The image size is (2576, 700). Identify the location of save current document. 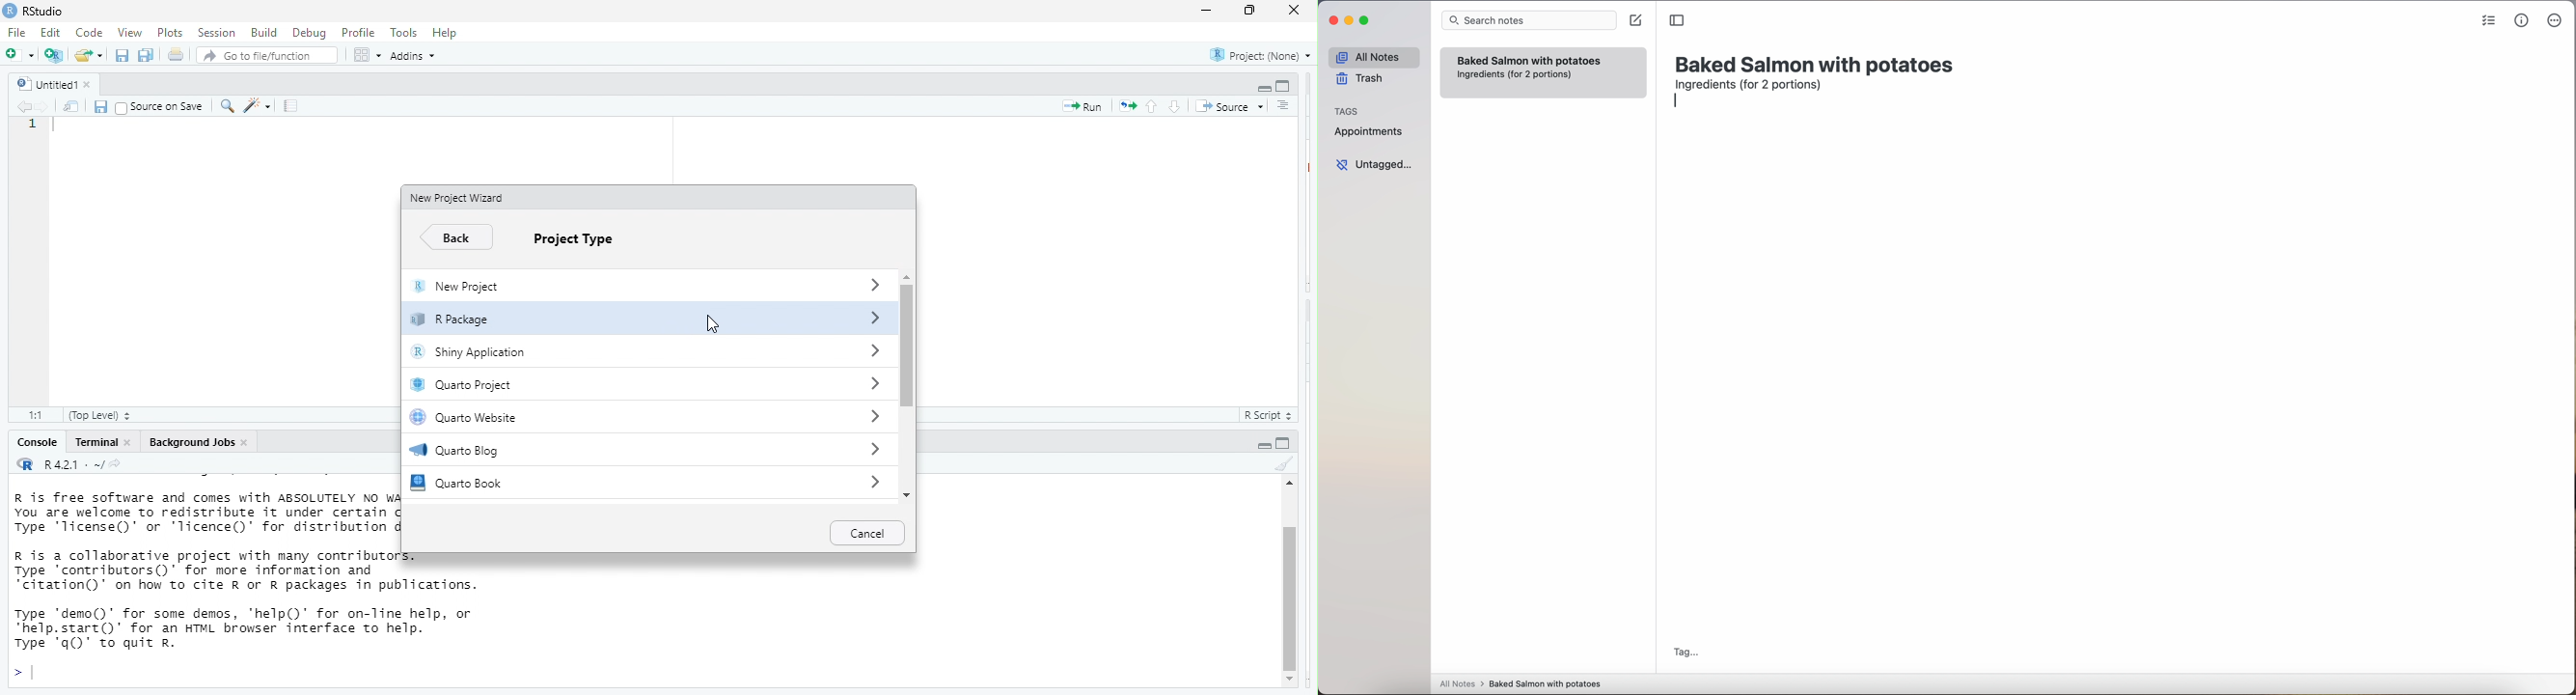
(101, 106).